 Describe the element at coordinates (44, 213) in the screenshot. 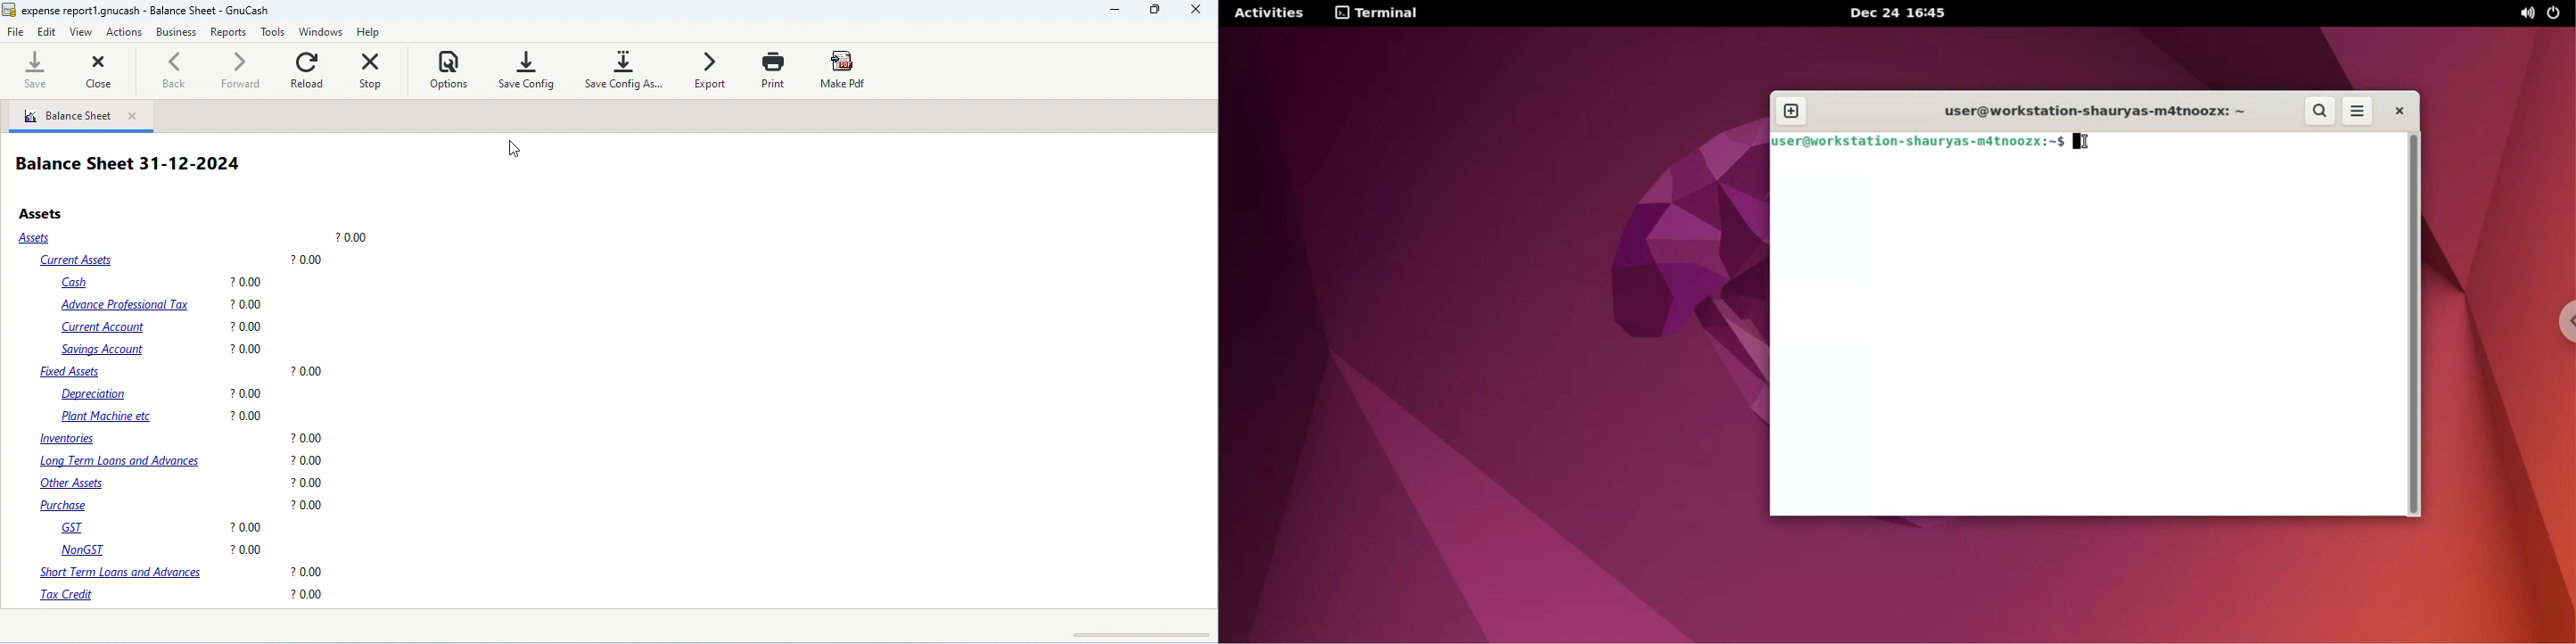

I see `assets` at that location.